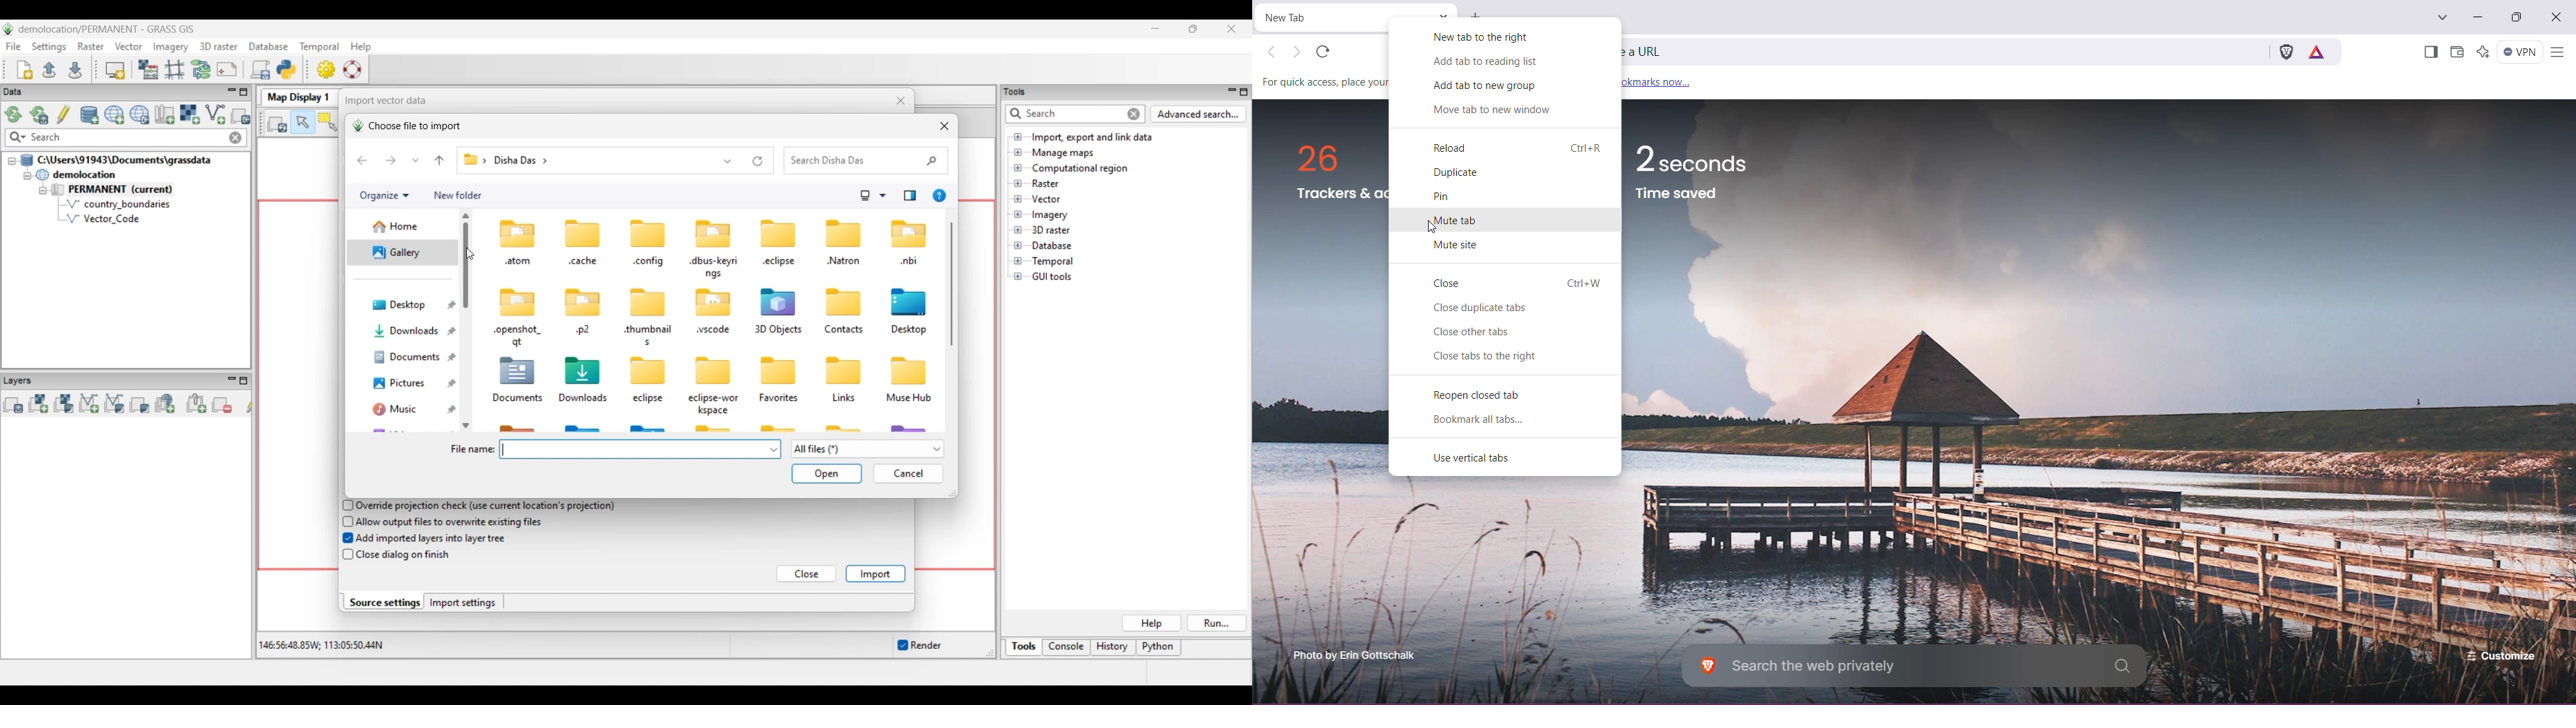 This screenshot has height=728, width=2576. Describe the element at coordinates (1297, 52) in the screenshot. I see `Click to go forward, hold to see history` at that location.